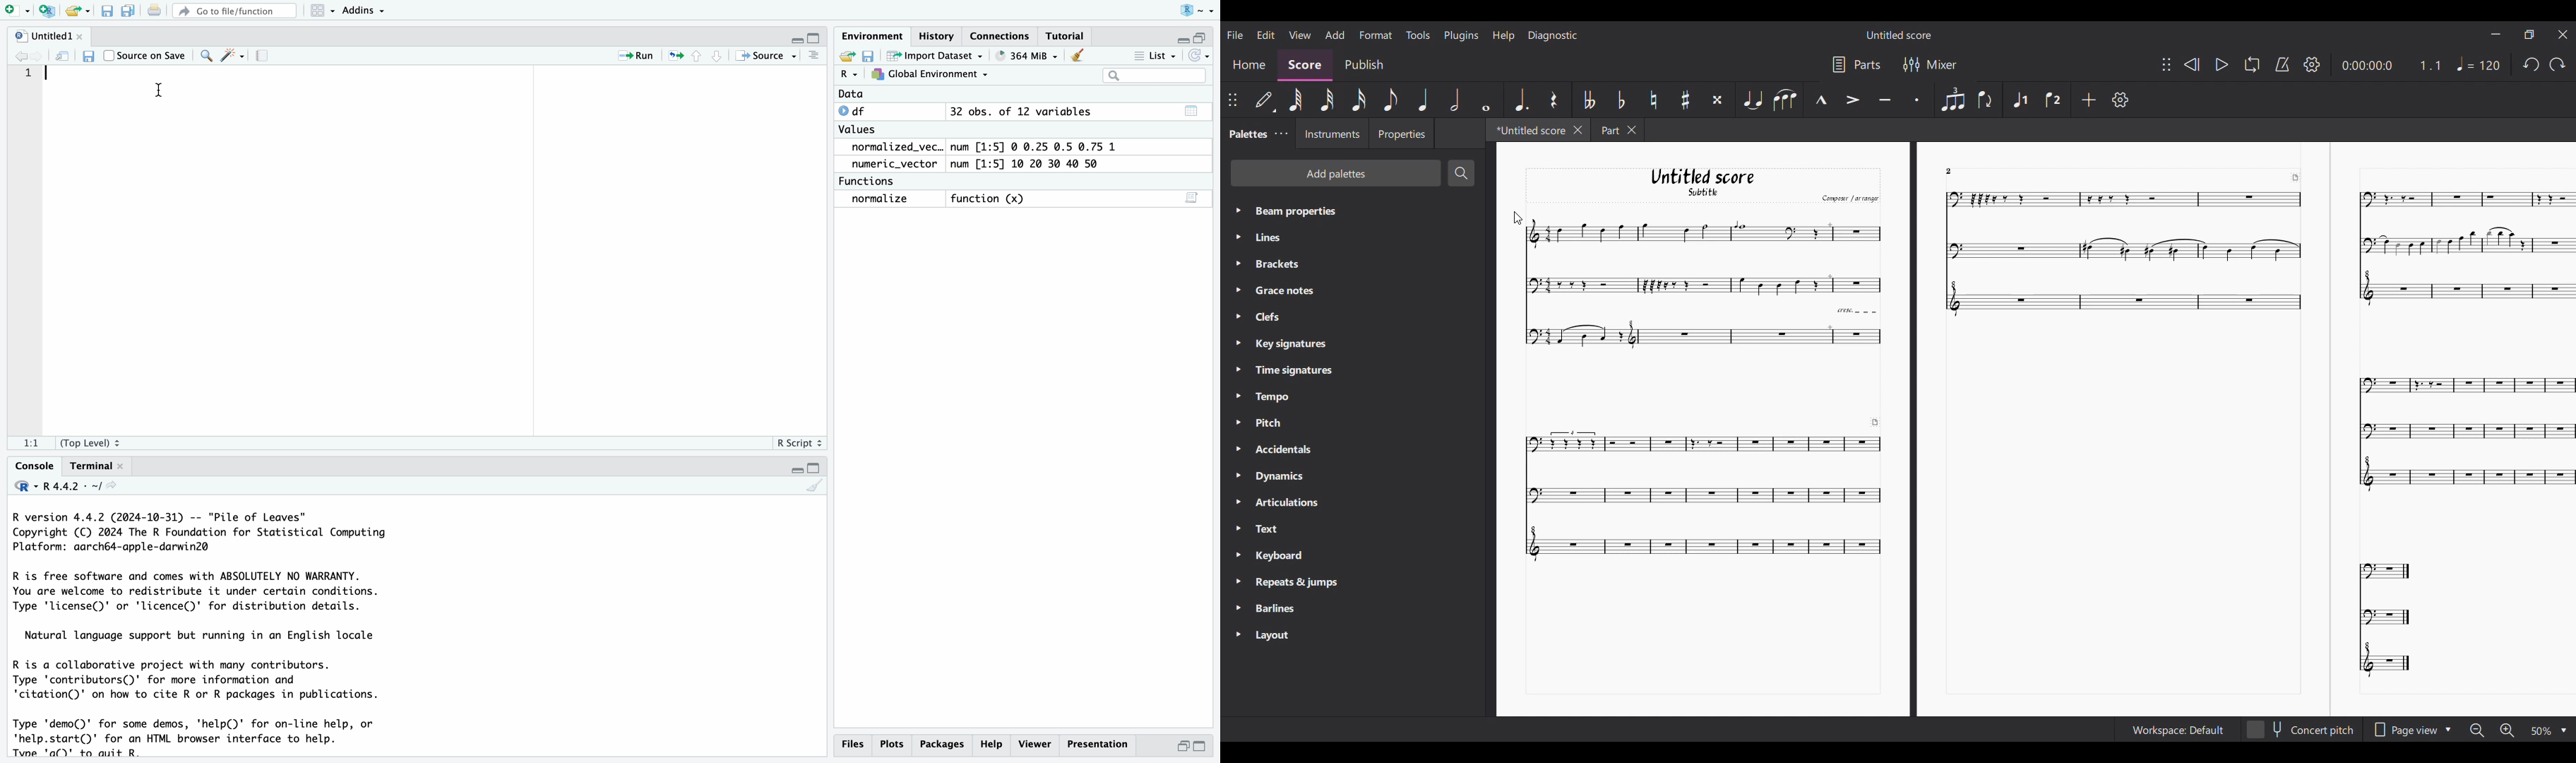  I want to click on Add, so click(2088, 99).